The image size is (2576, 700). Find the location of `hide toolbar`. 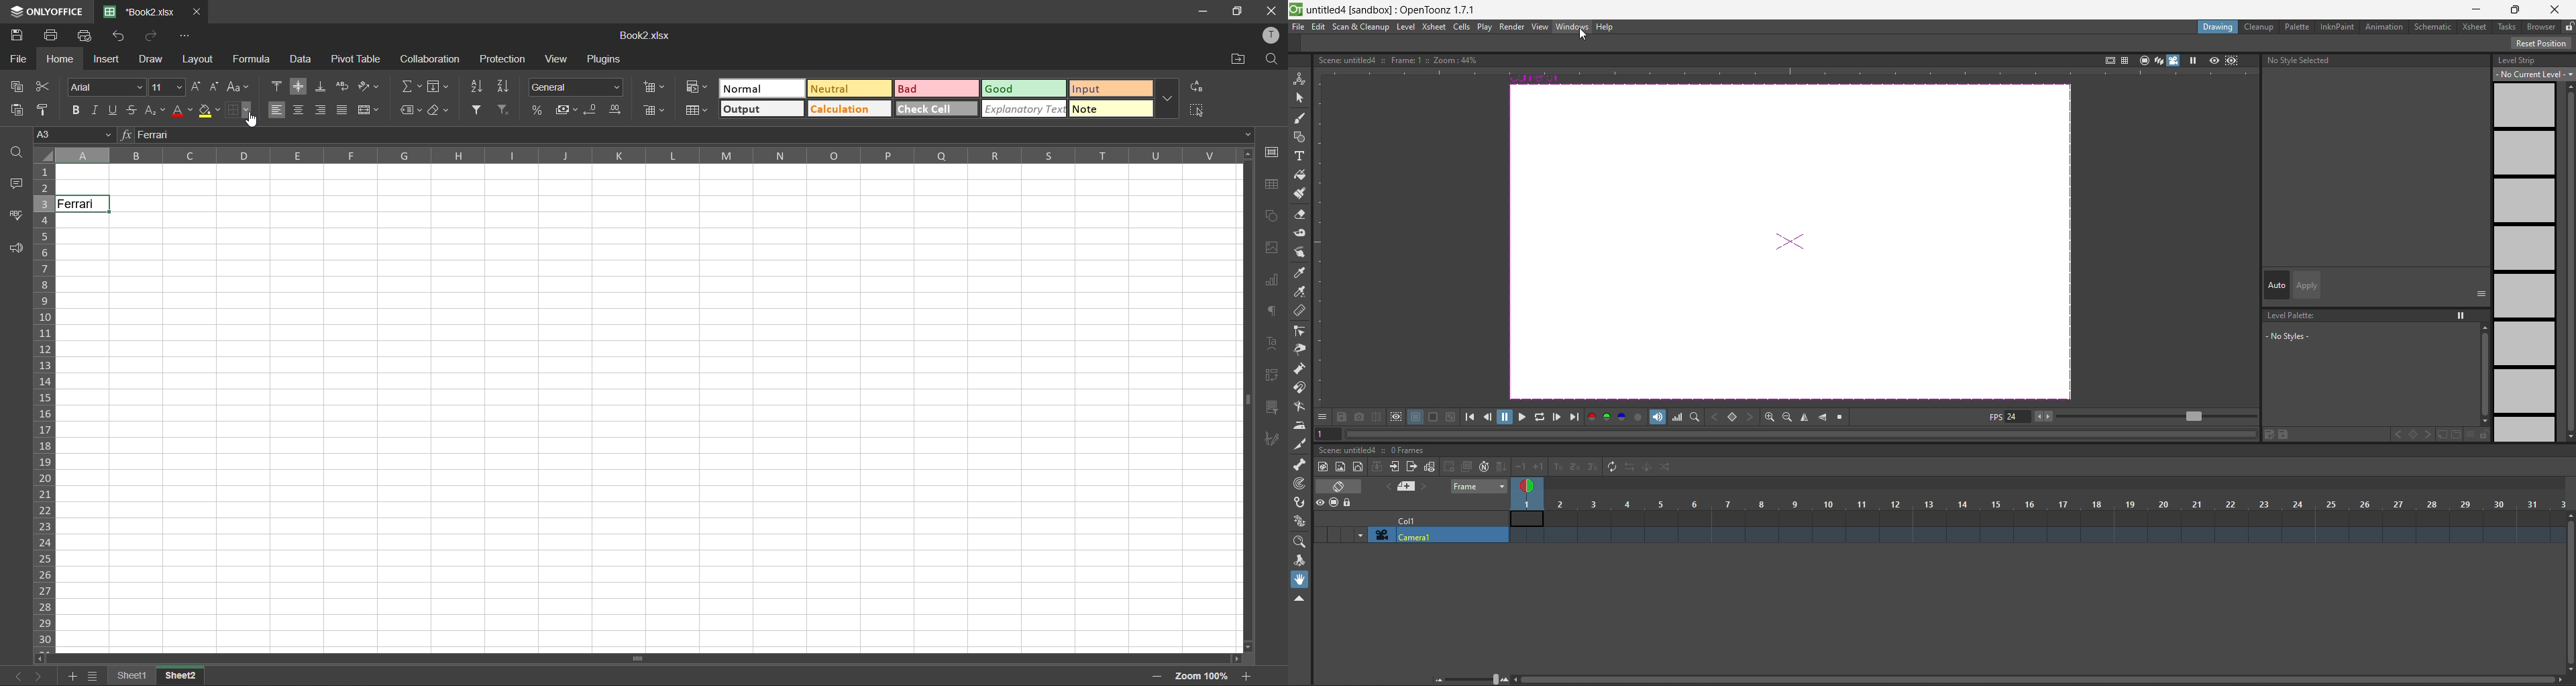

hide toolbar is located at coordinates (1299, 599).